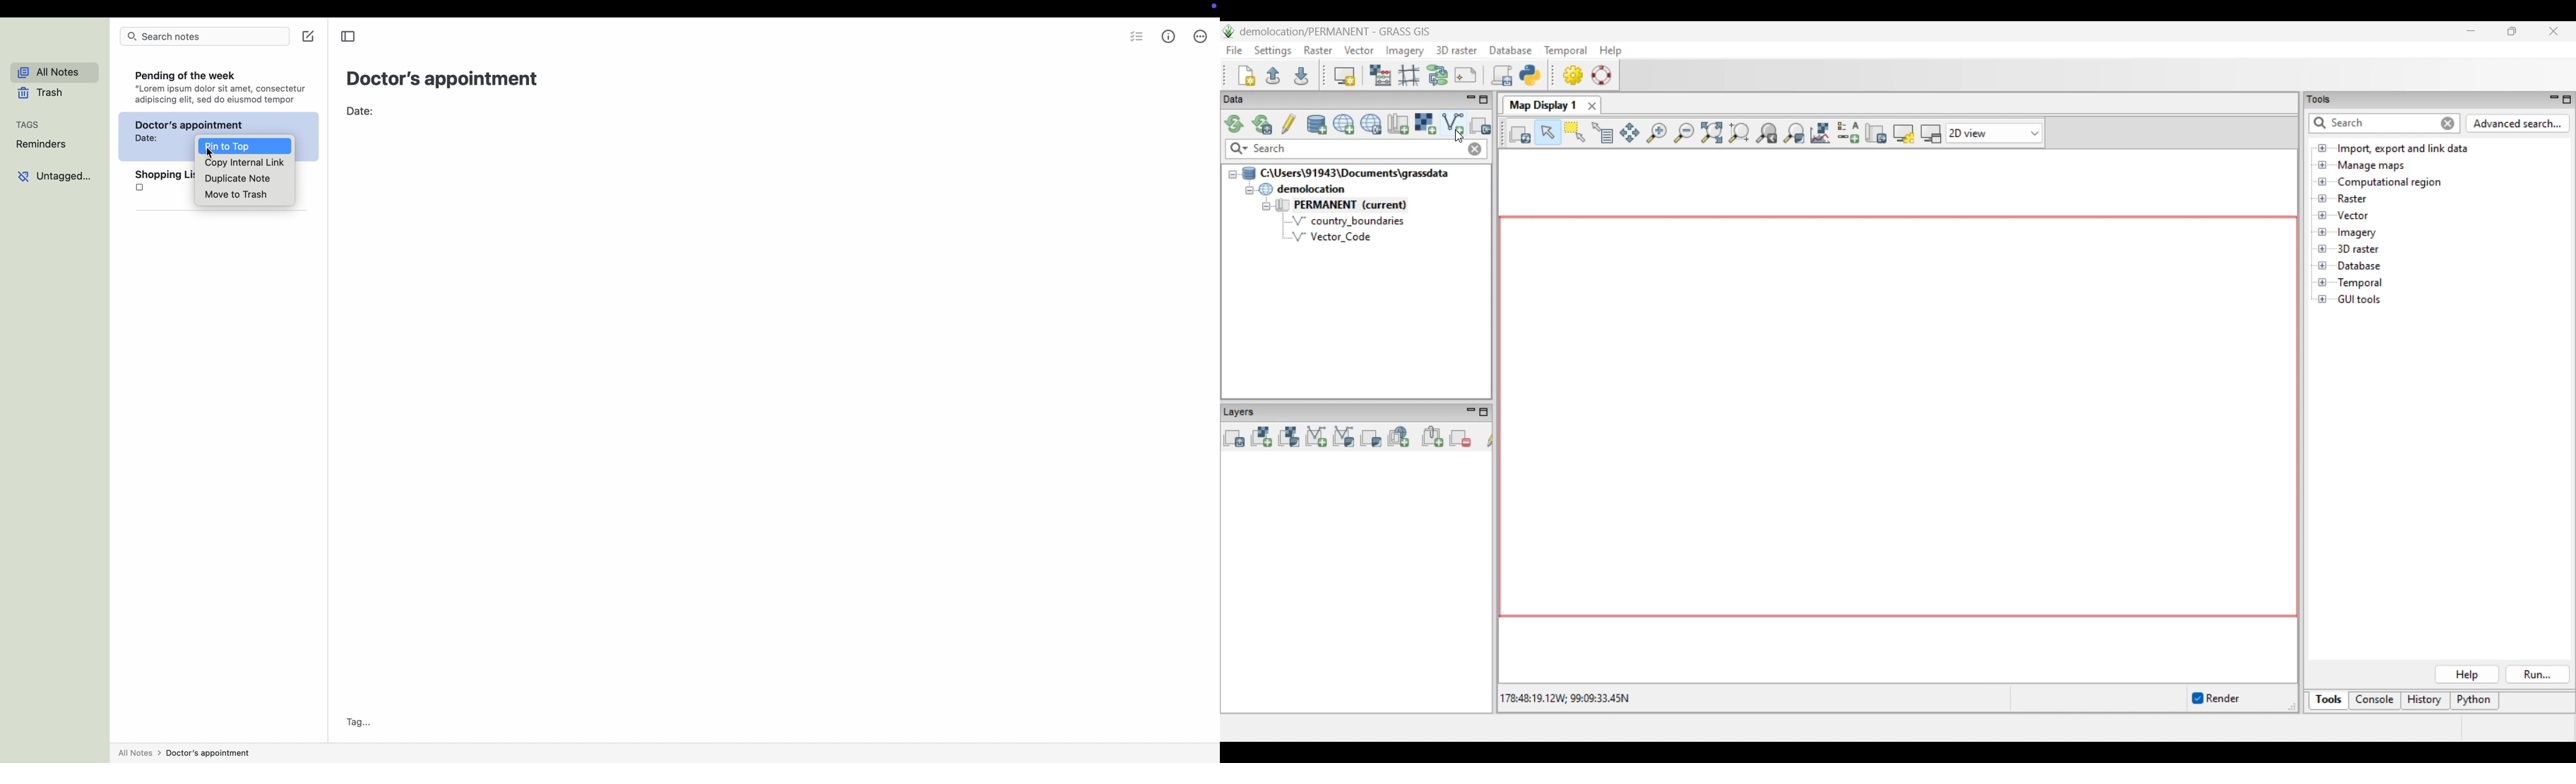 This screenshot has width=2576, height=784. Describe the element at coordinates (1201, 38) in the screenshot. I see `more options` at that location.